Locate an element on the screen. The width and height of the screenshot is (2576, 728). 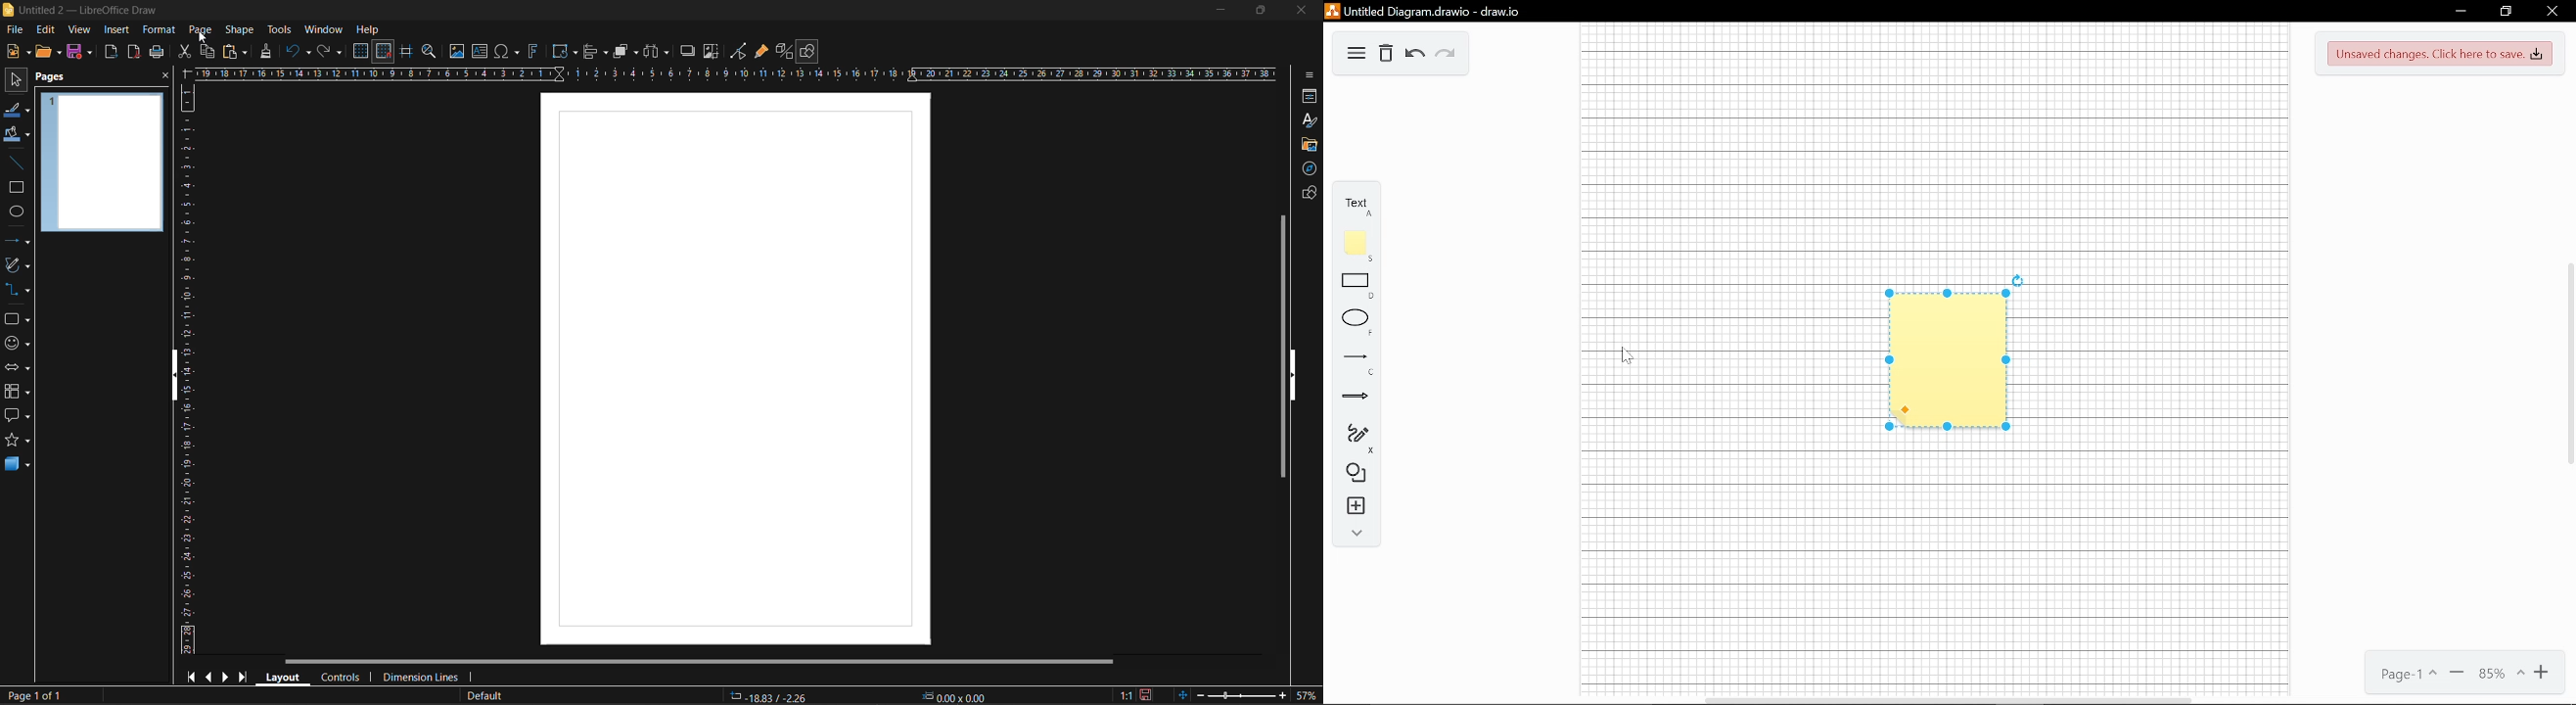
minimize is located at coordinates (1216, 10).